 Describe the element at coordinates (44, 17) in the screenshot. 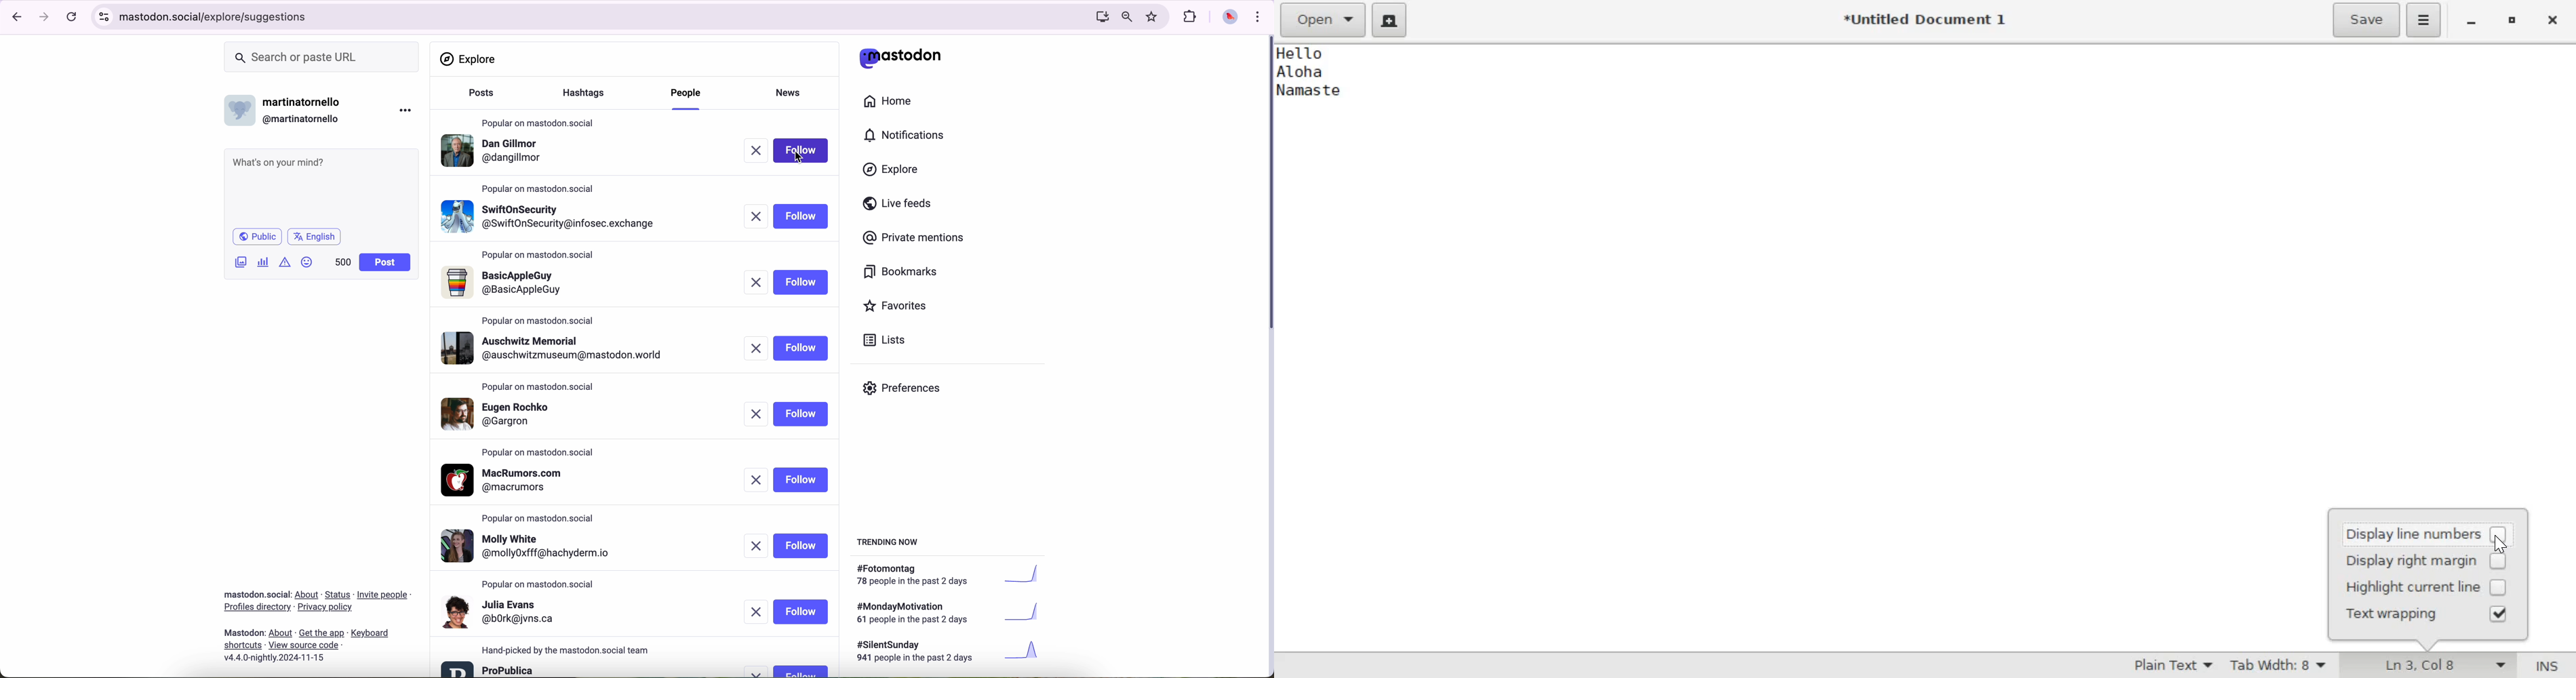

I see `navigate foward` at that location.